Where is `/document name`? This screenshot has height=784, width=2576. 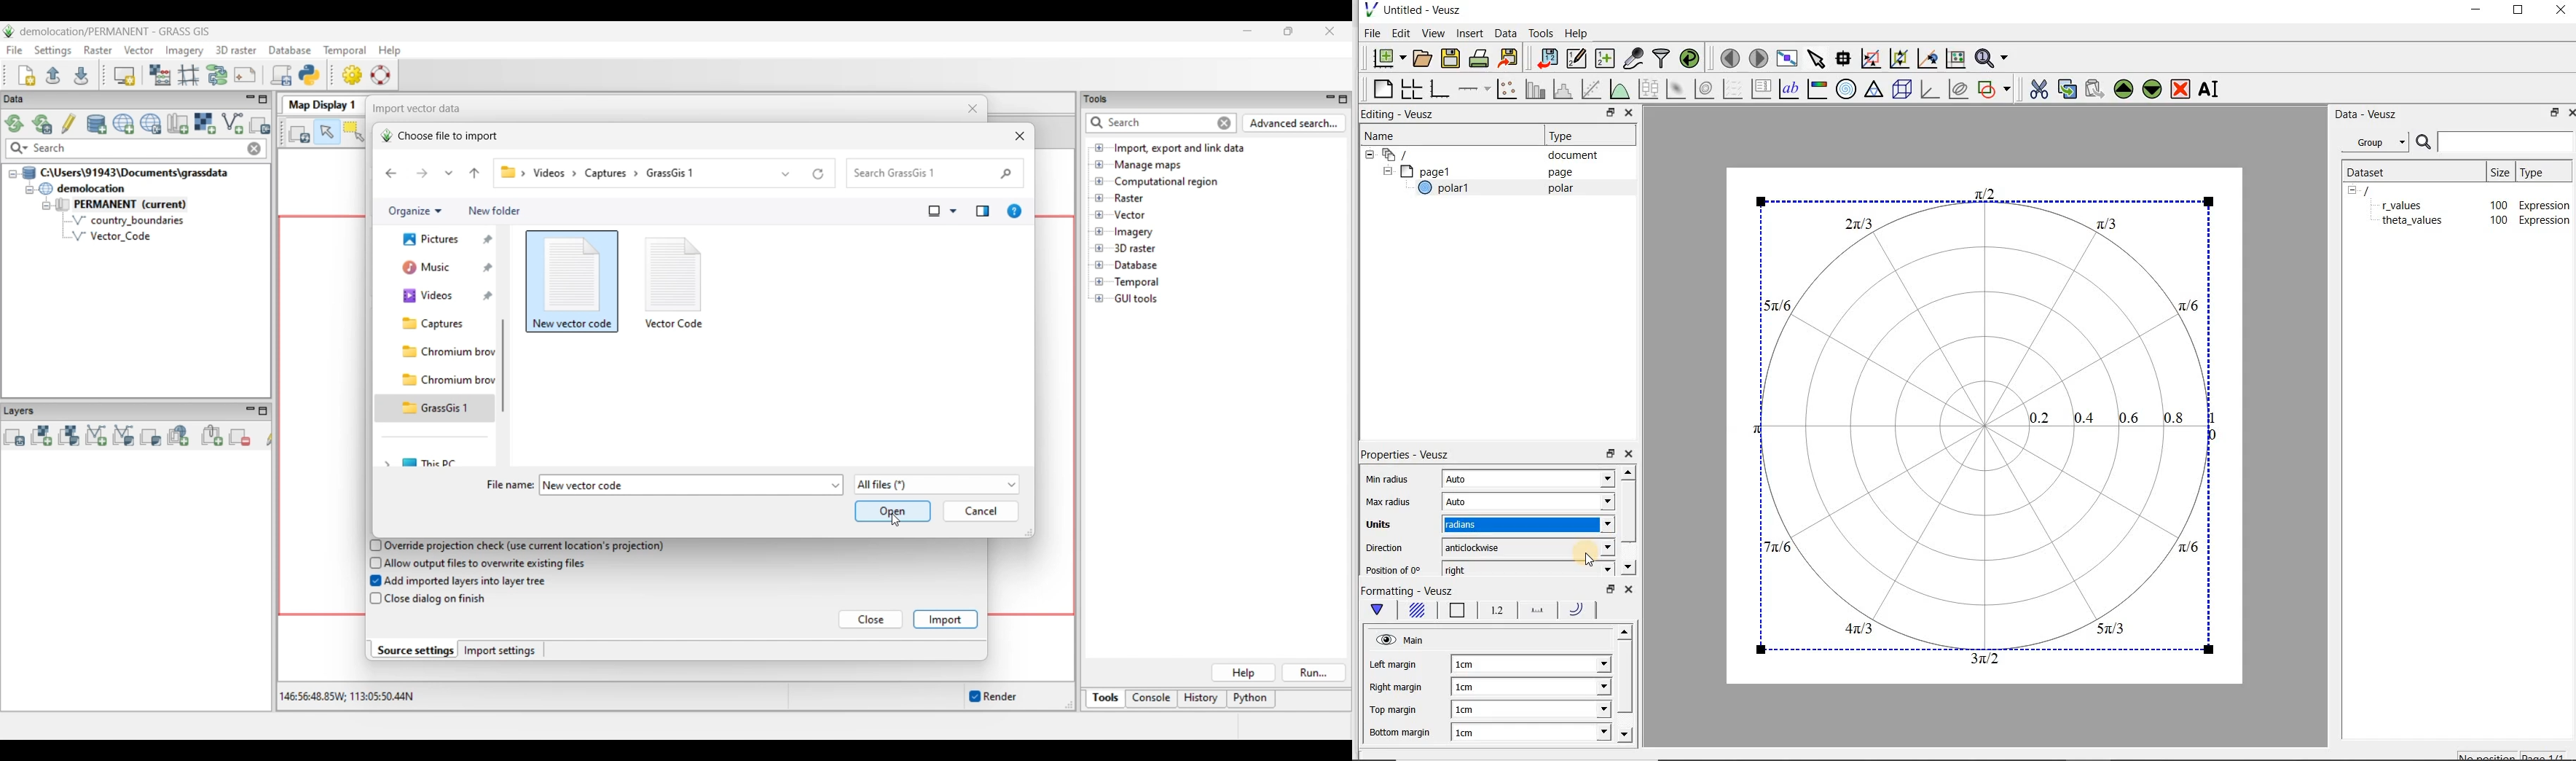 /document name is located at coordinates (2379, 190).